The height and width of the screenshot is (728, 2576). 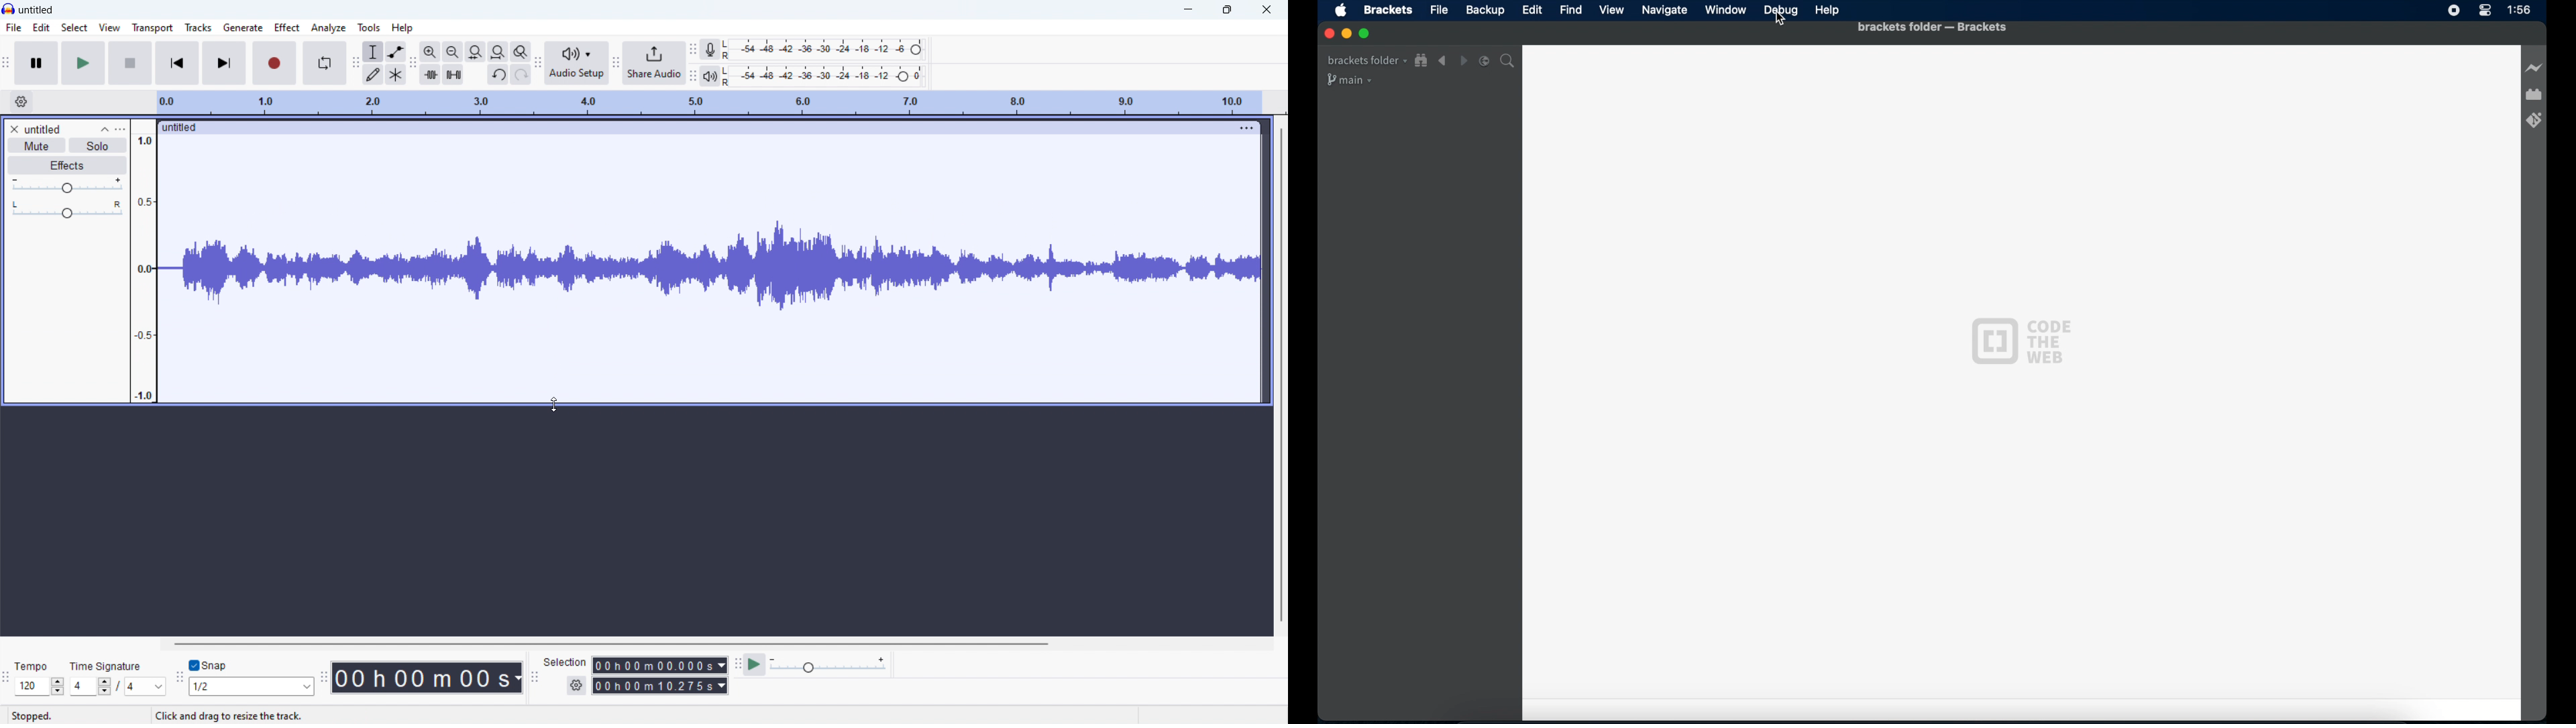 What do you see at coordinates (610, 642) in the screenshot?
I see `horizontal scrollbar` at bounding box center [610, 642].